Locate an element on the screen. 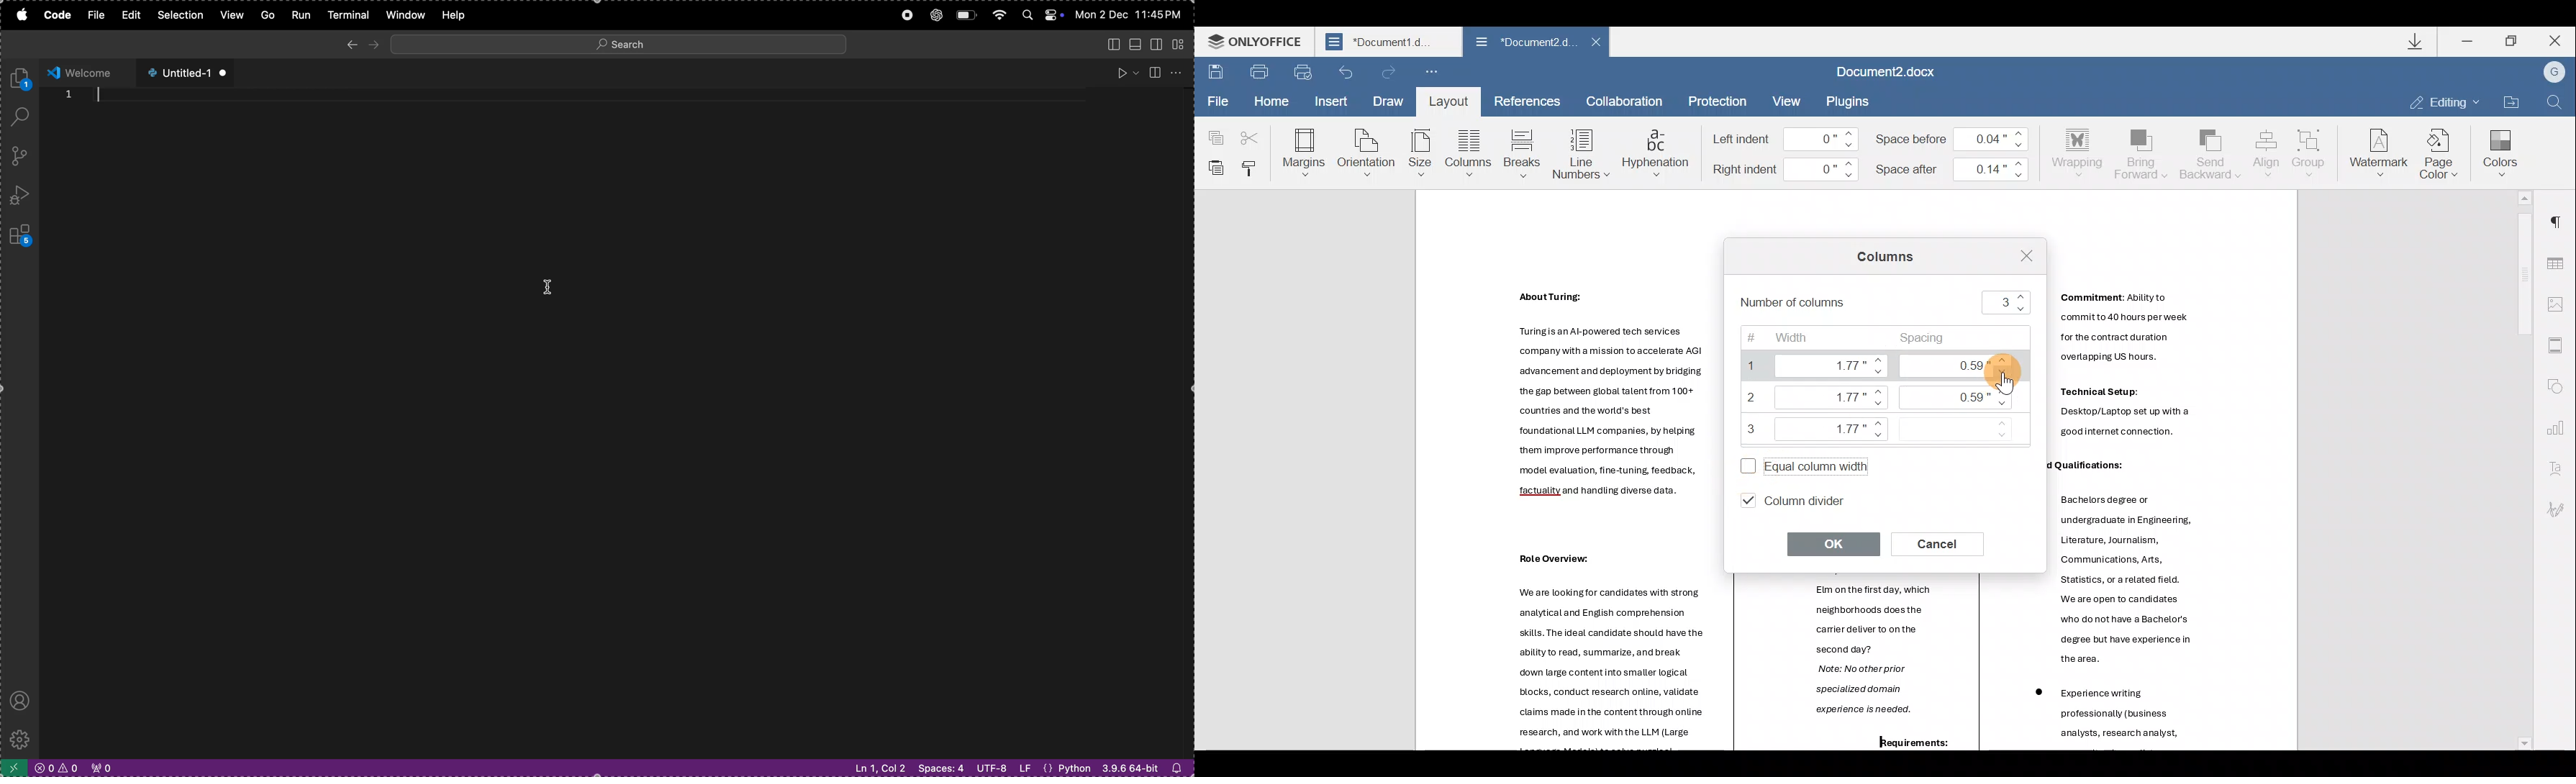 This screenshot has height=784, width=2576. Column is located at coordinates (1471, 156).